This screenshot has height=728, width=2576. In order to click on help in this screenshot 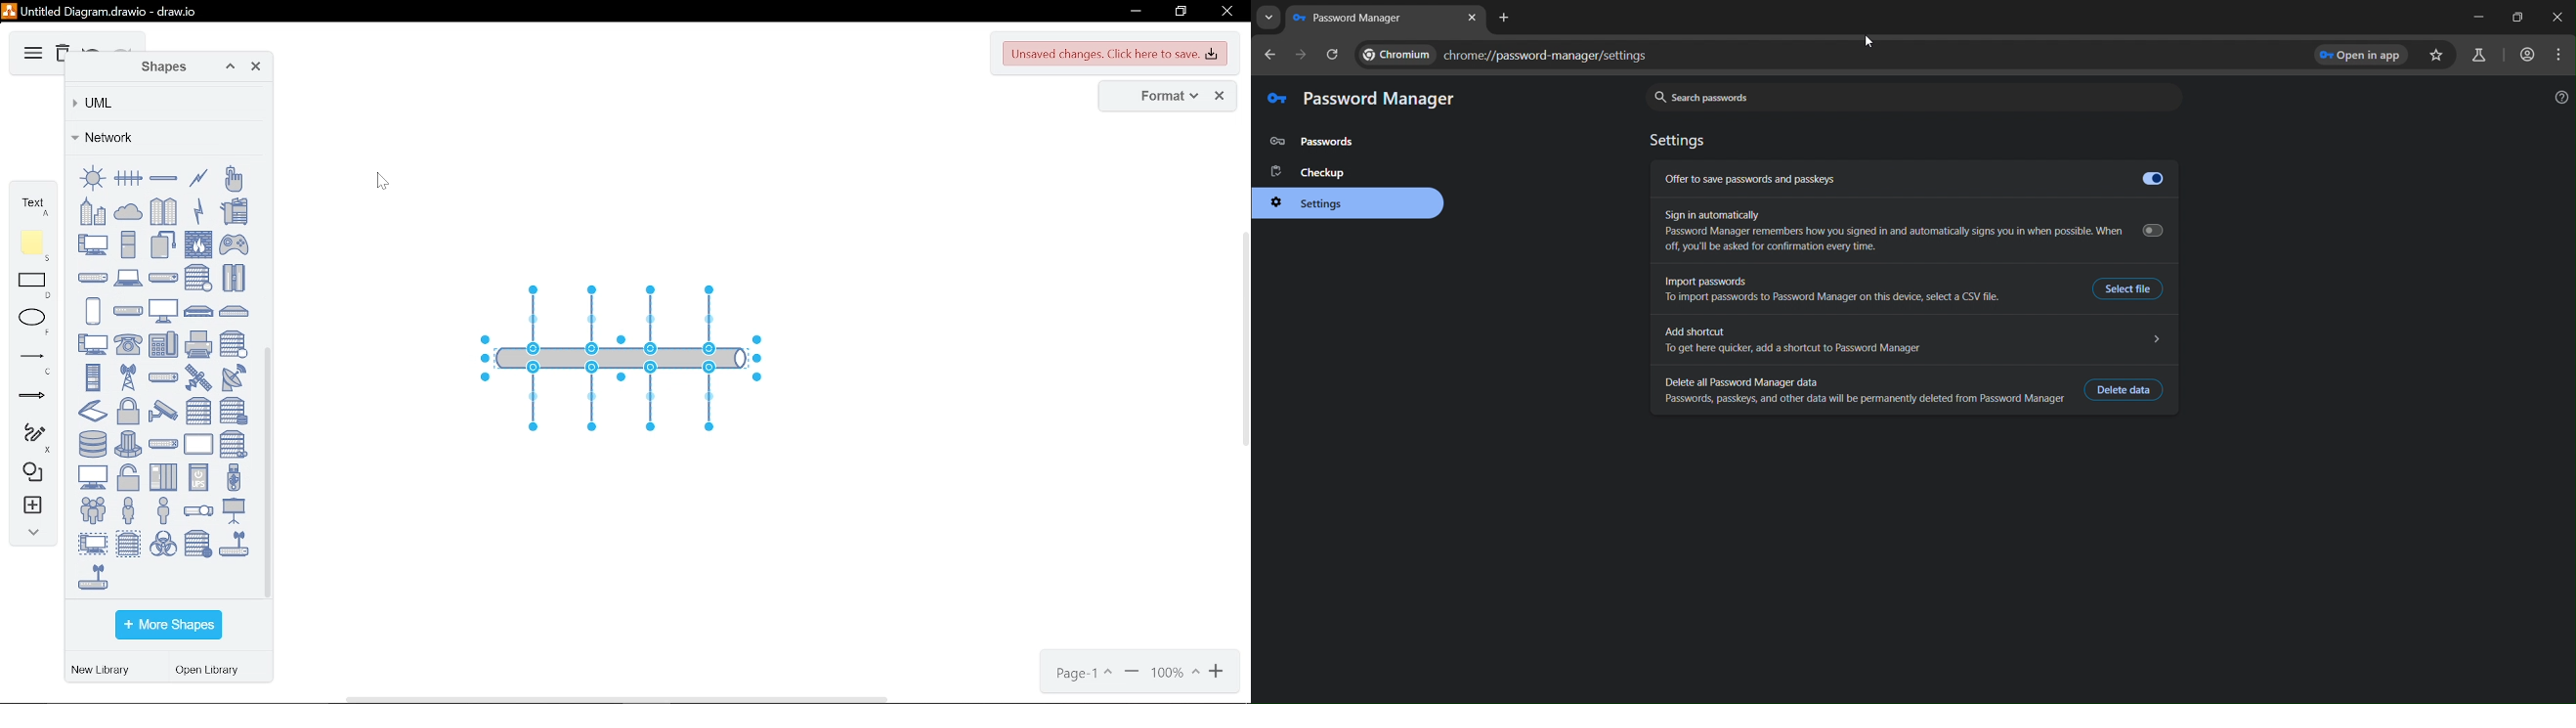, I will do `click(2563, 97)`.